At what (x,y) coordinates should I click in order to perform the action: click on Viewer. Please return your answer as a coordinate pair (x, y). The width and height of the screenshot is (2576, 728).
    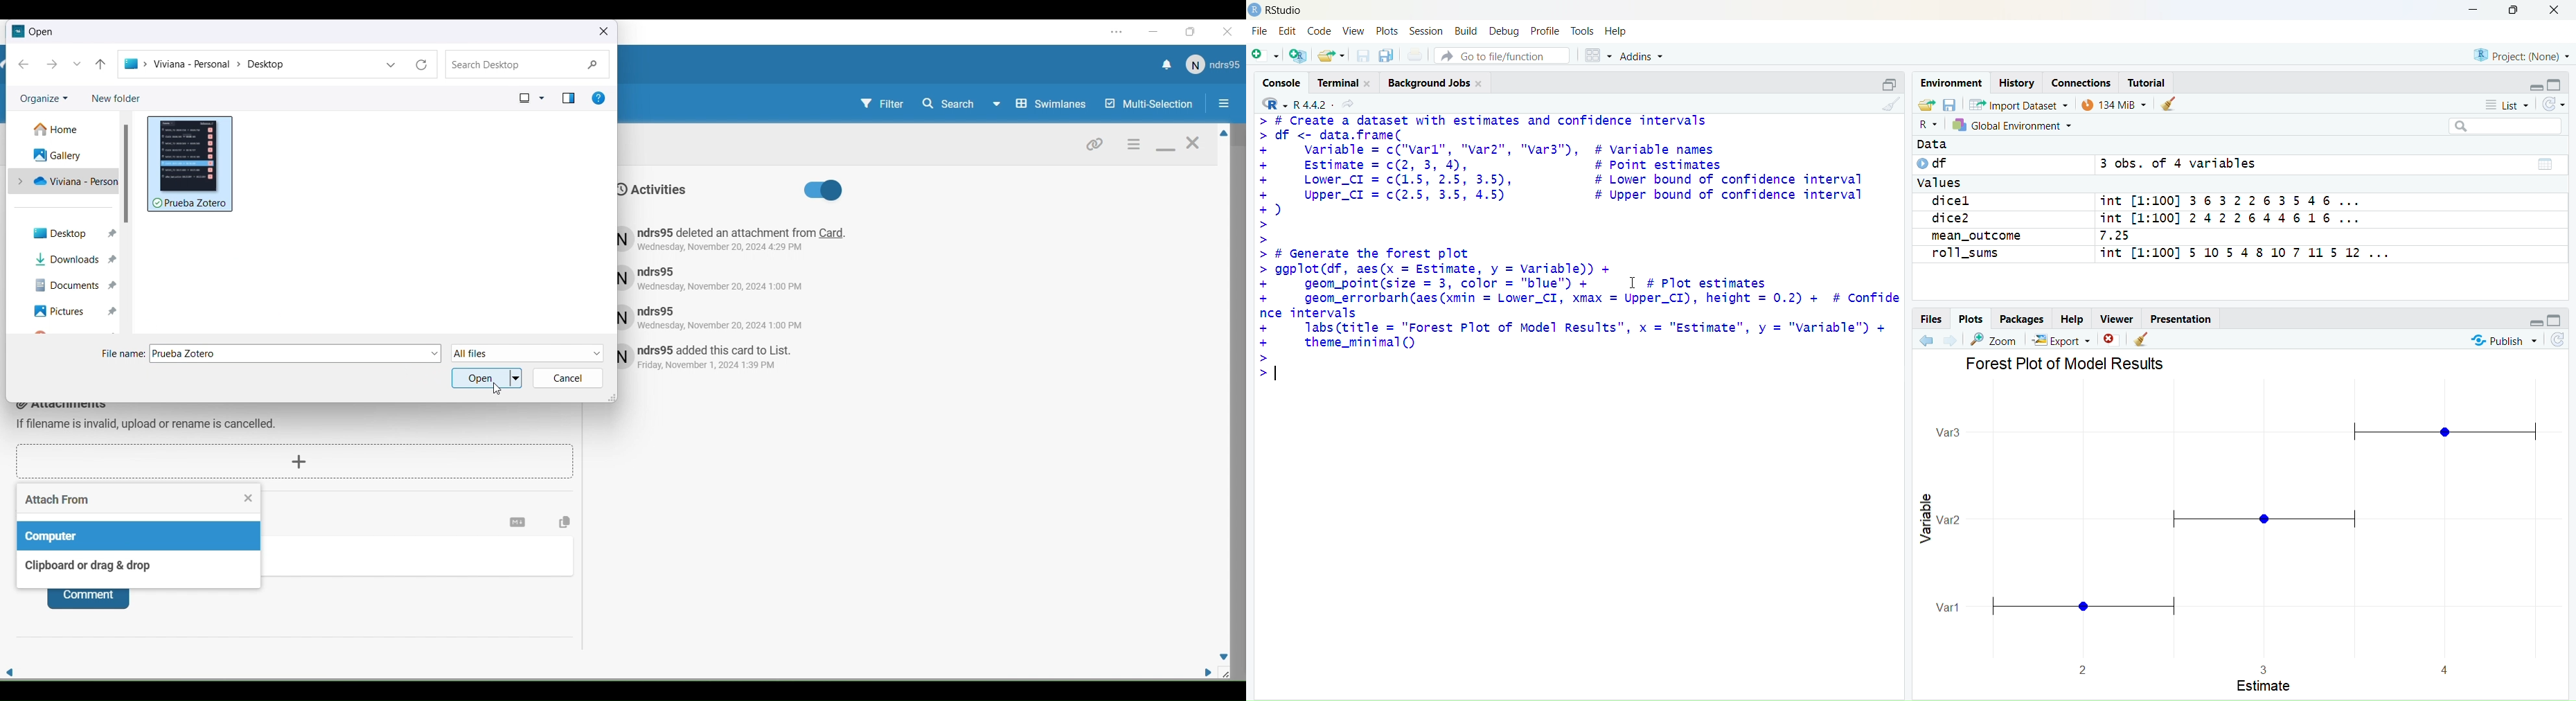
    Looking at the image, I should click on (2116, 319).